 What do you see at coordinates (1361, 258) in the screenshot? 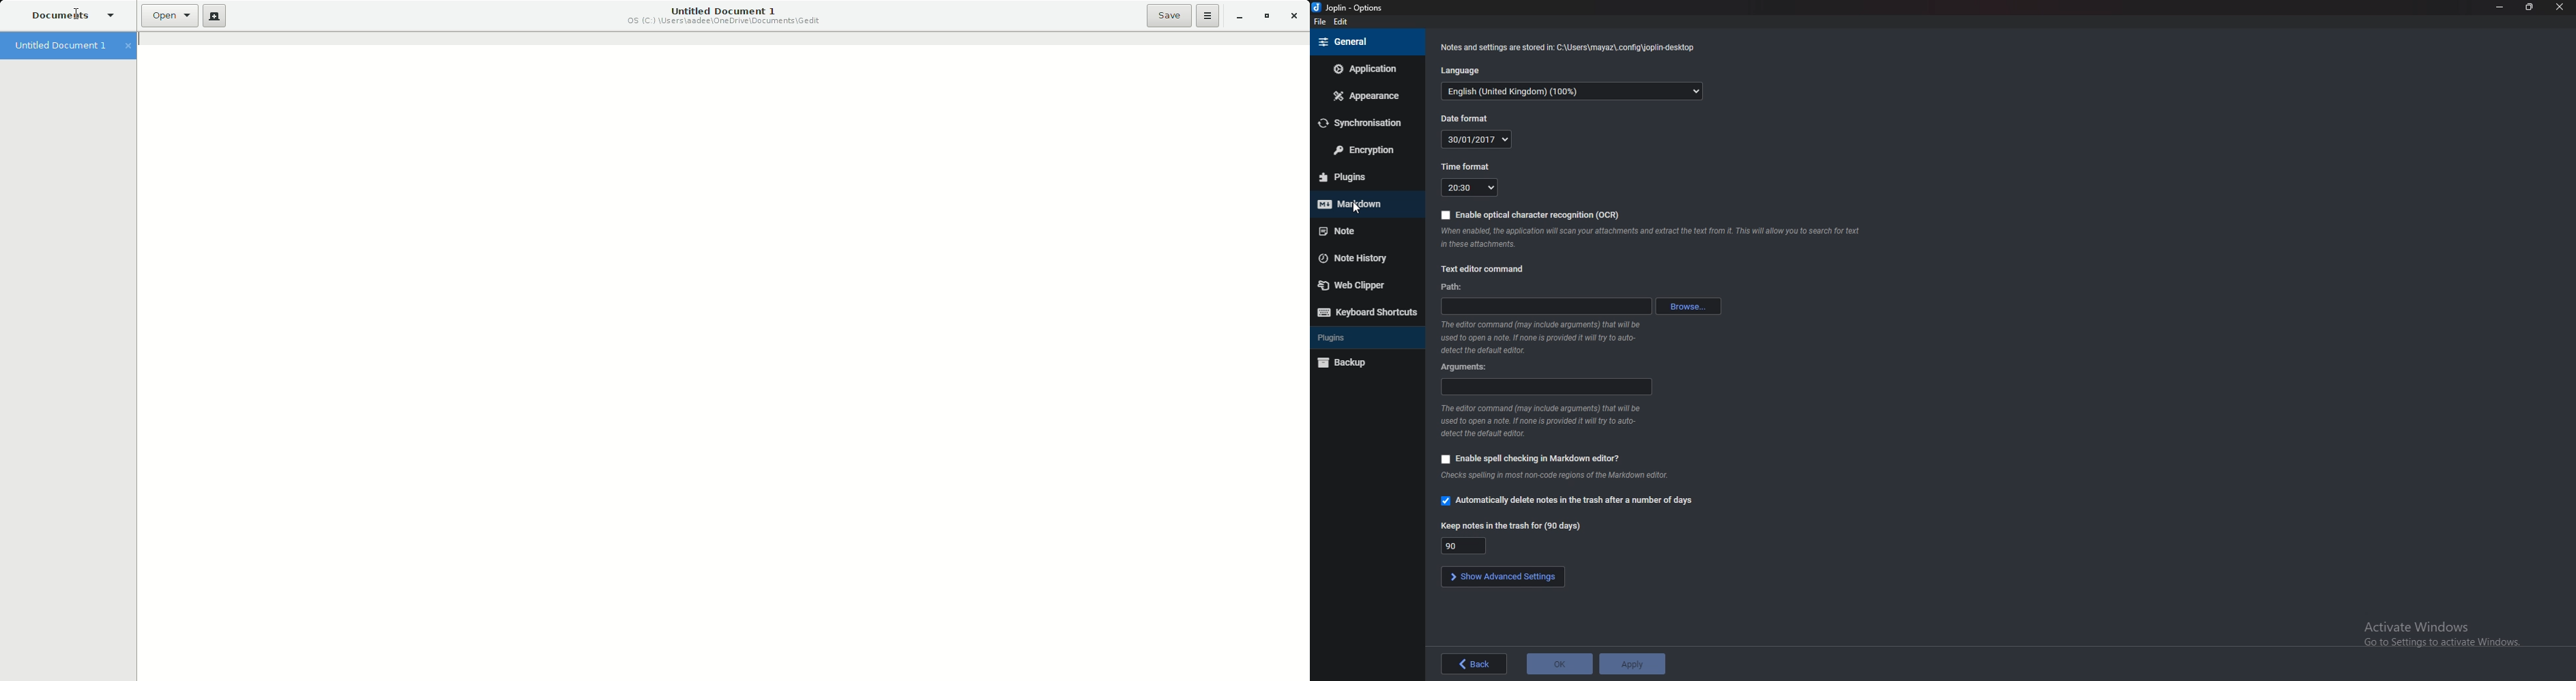
I see `Note history` at bounding box center [1361, 258].